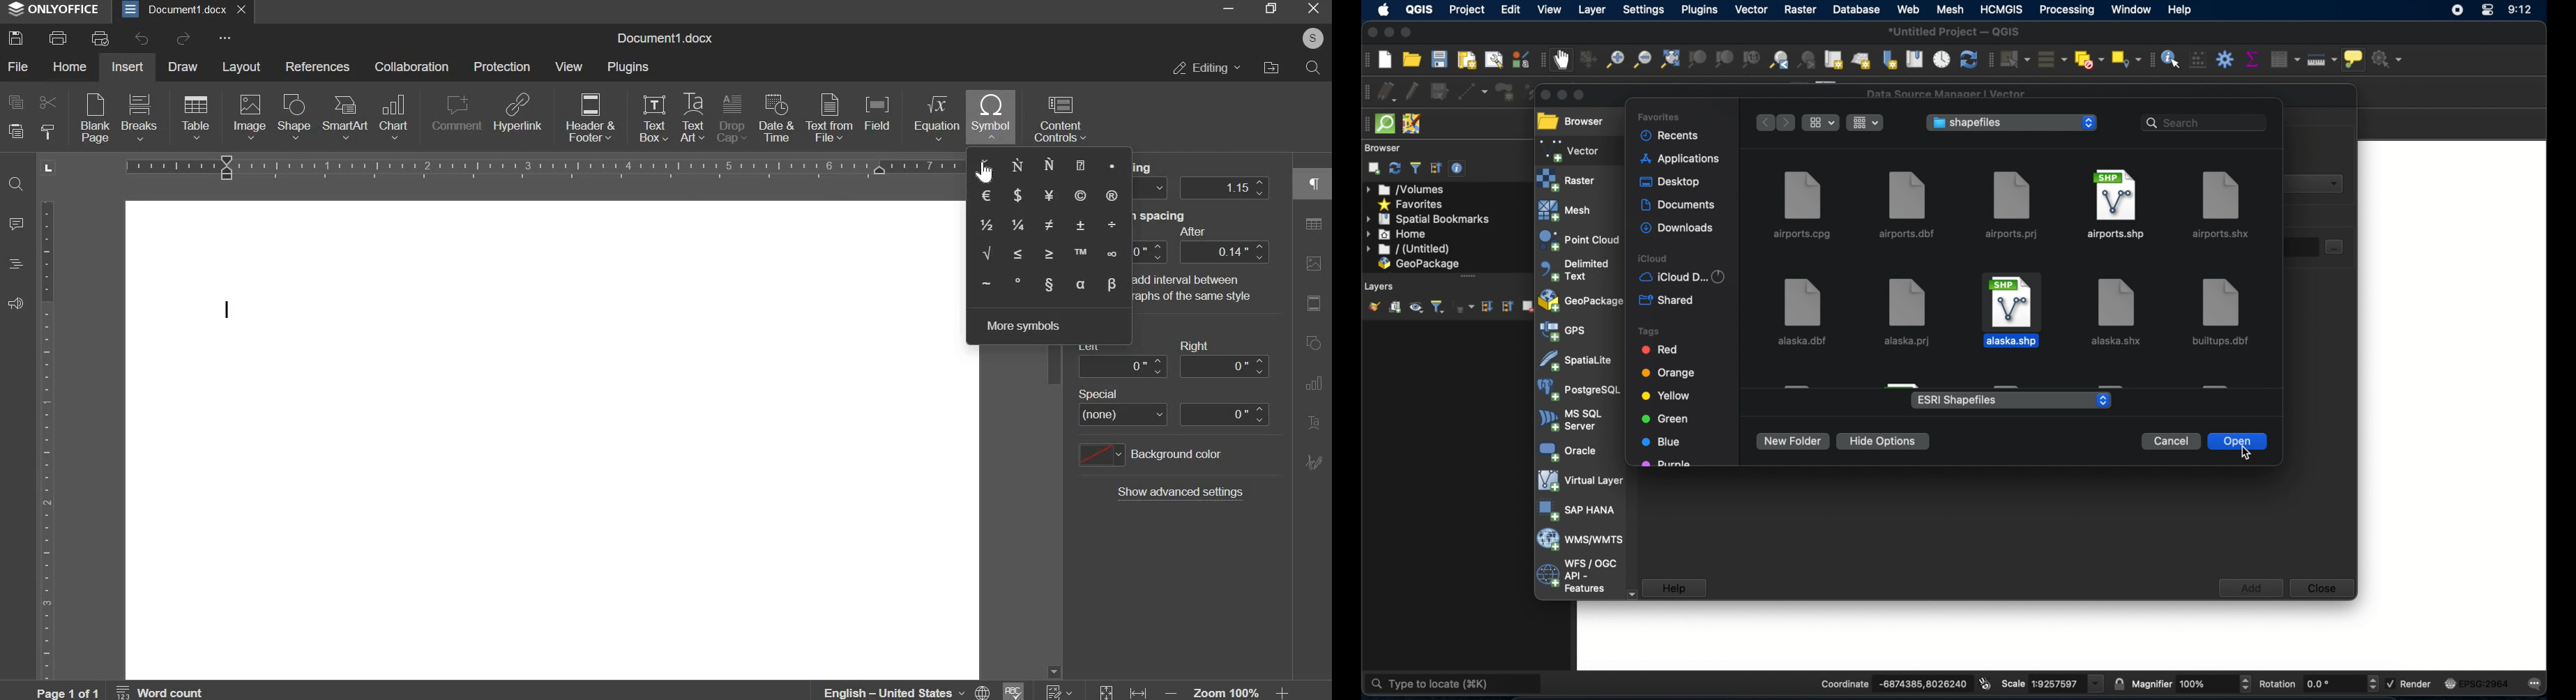 Image resolution: width=2576 pixels, height=700 pixels. What do you see at coordinates (1968, 59) in the screenshot?
I see `refresh` at bounding box center [1968, 59].